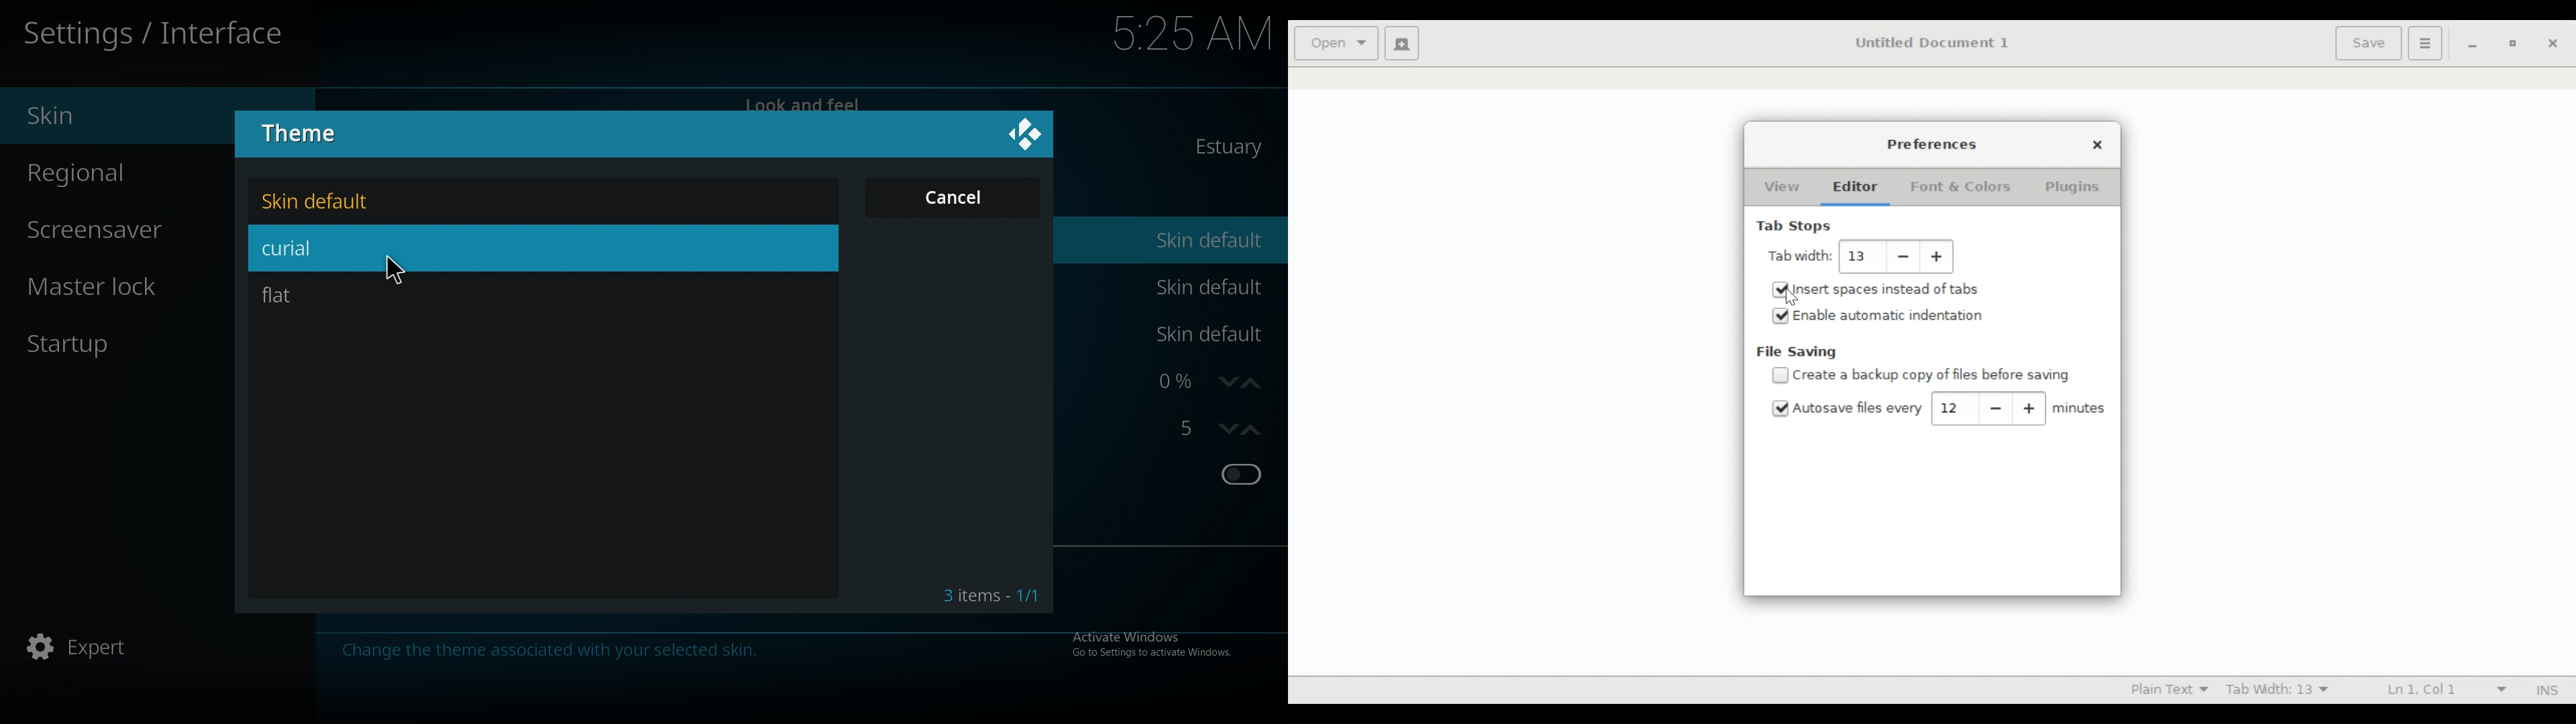  I want to click on items count, so click(991, 597).